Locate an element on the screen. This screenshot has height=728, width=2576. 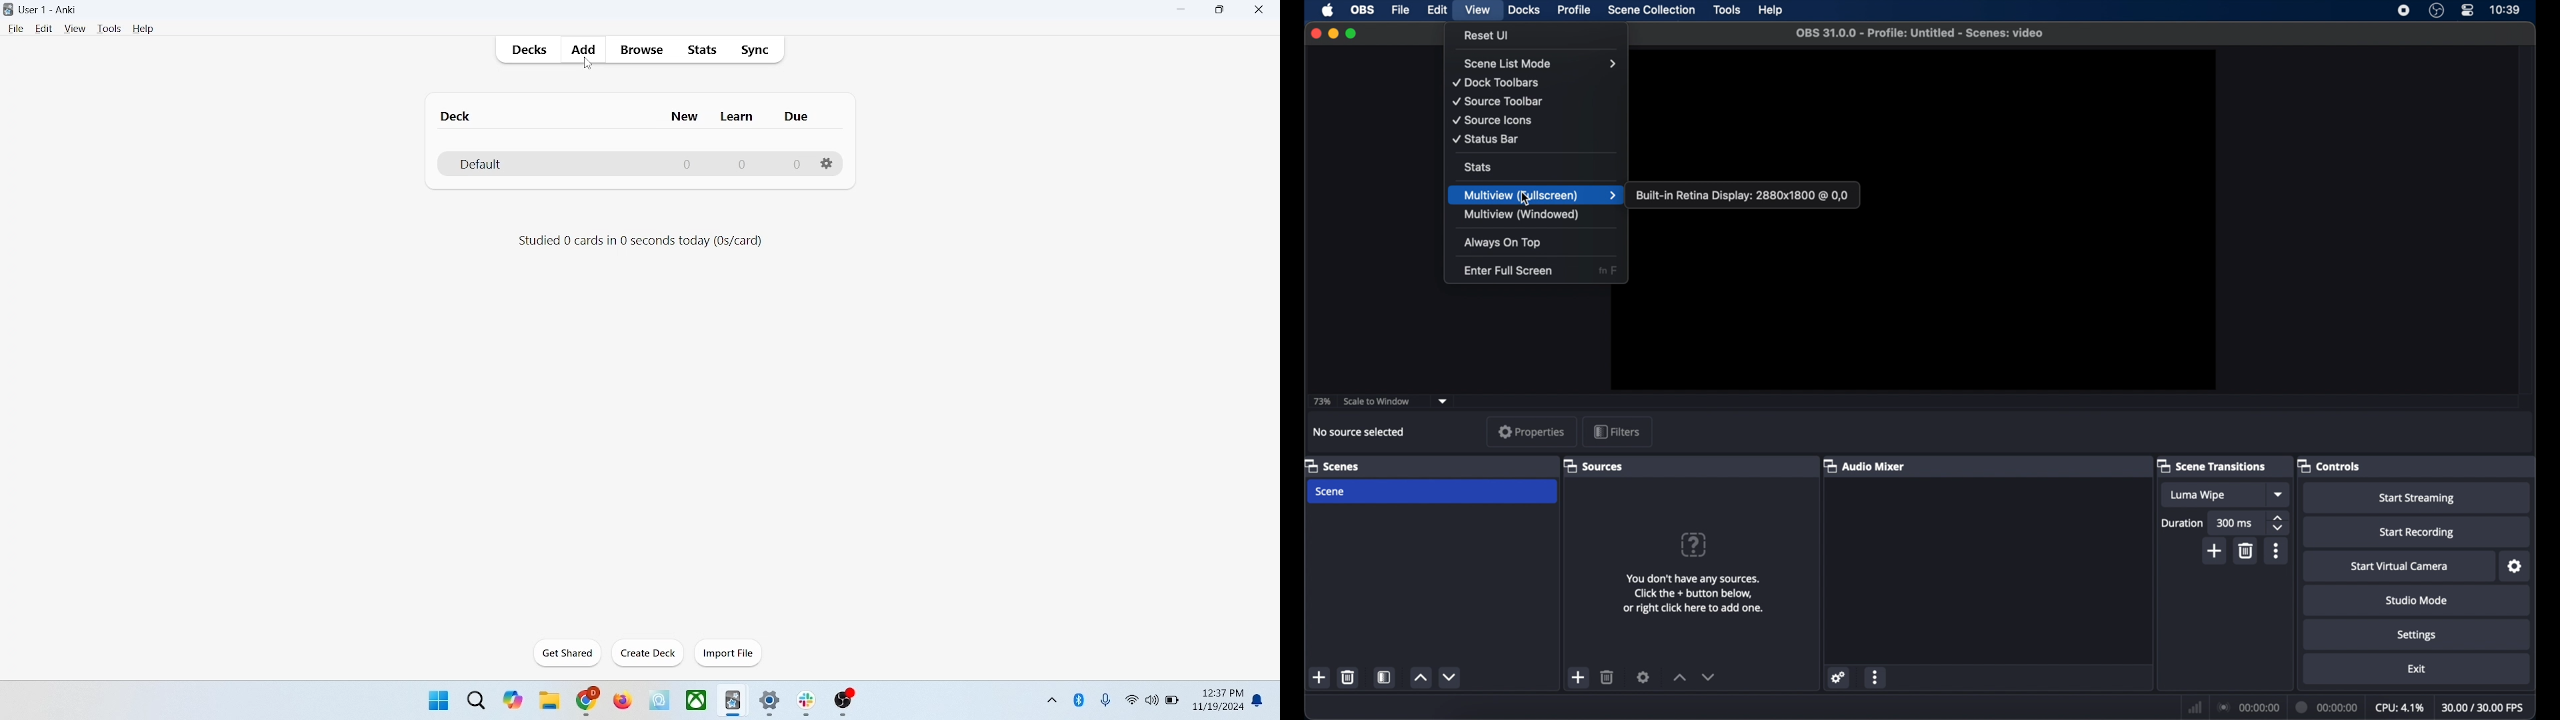
duration is located at coordinates (2181, 523).